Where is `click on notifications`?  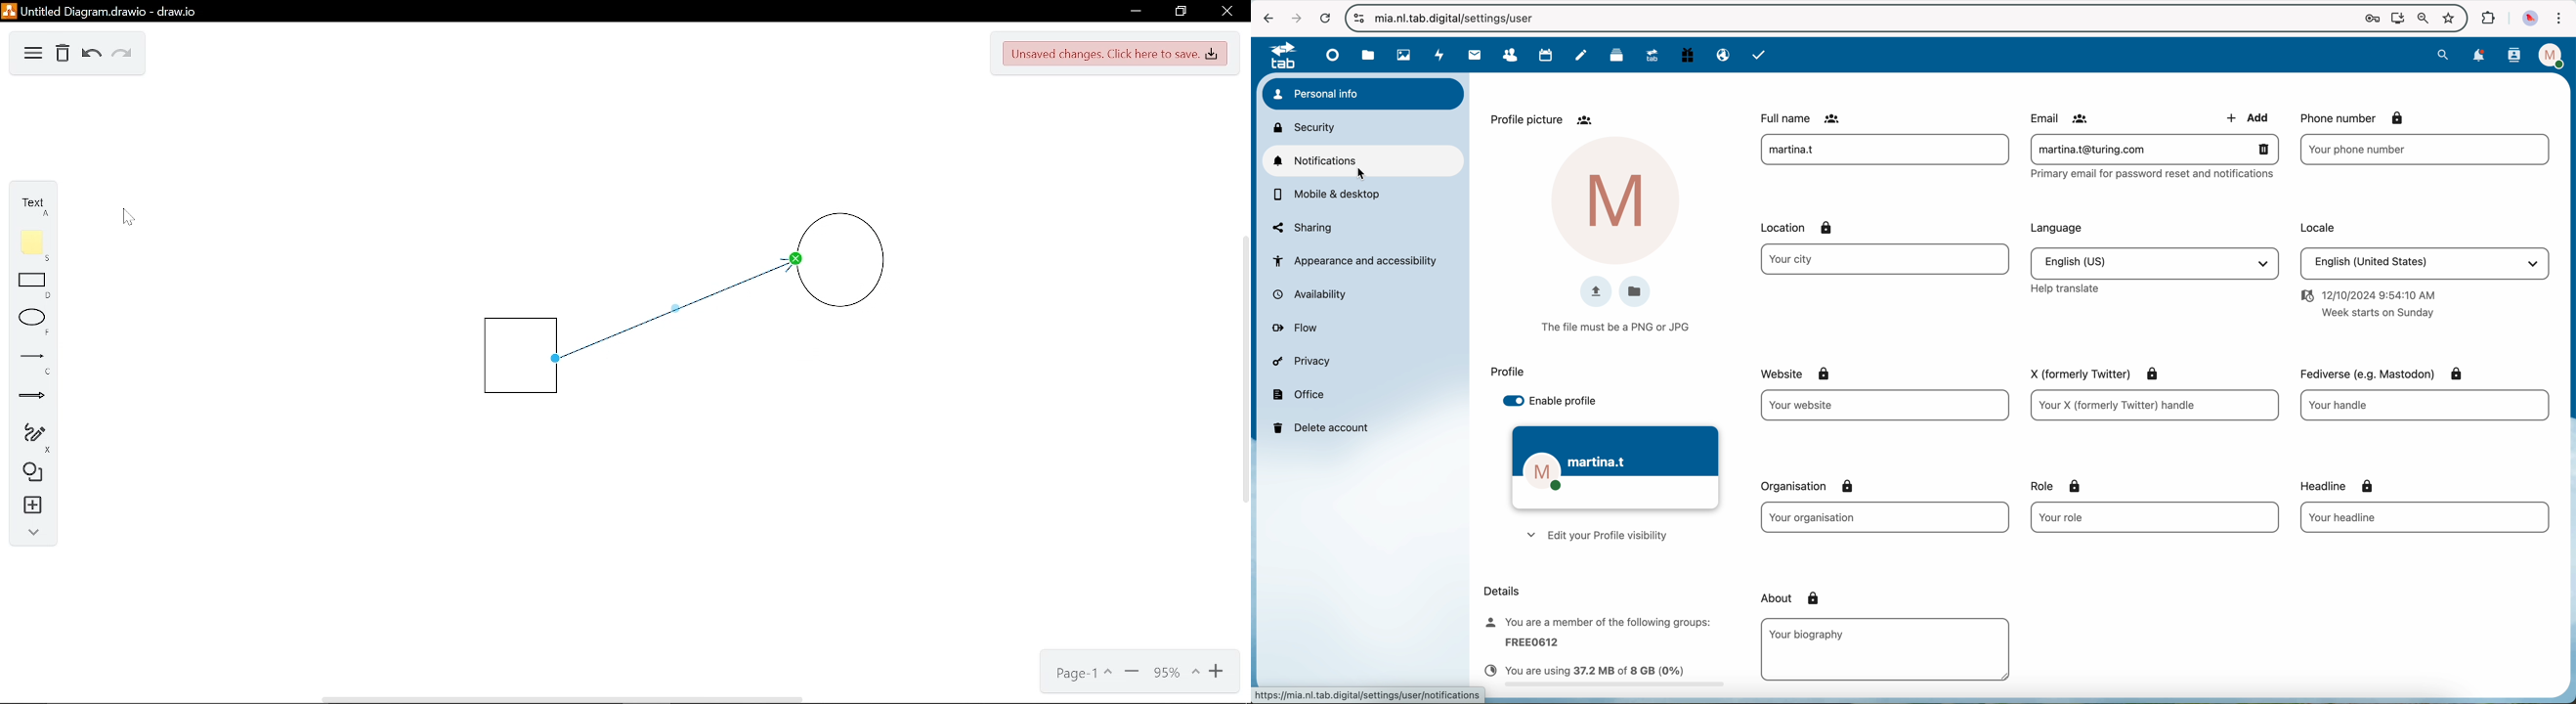
click on notifications is located at coordinates (1362, 162).